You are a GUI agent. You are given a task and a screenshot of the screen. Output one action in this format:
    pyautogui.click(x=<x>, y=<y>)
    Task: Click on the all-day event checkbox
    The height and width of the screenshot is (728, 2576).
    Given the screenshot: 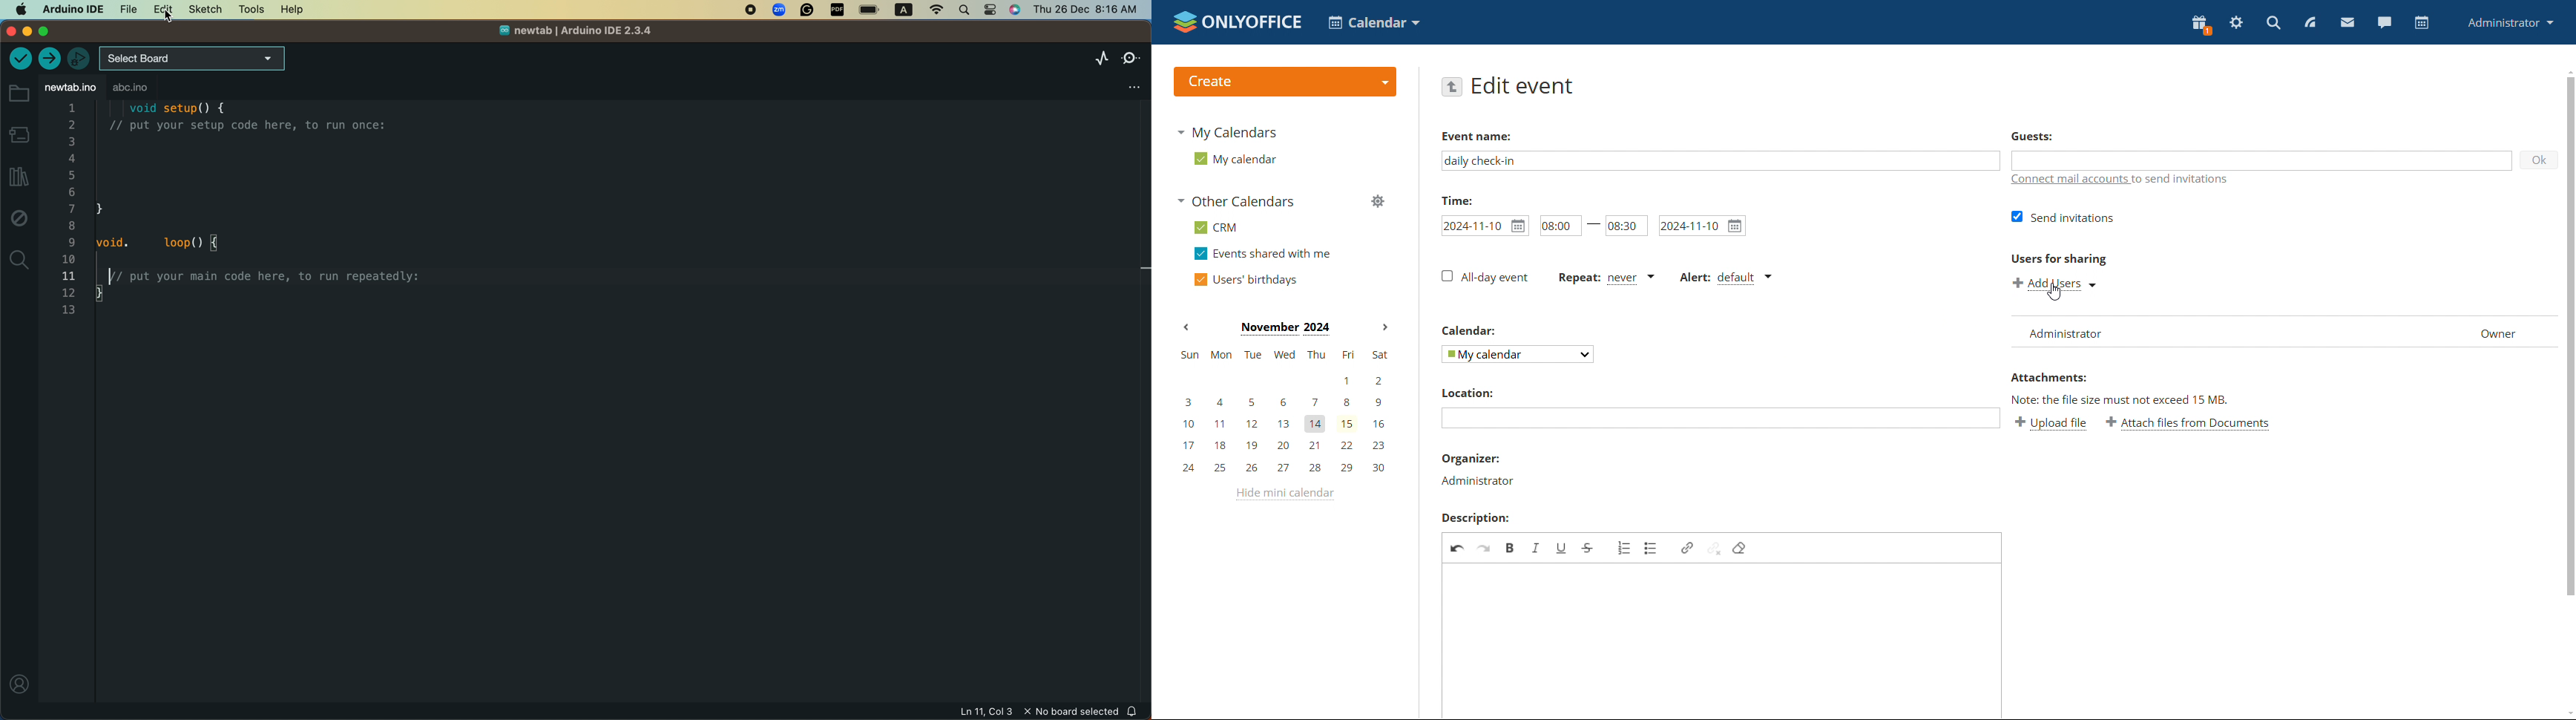 What is the action you would take?
    pyautogui.click(x=1485, y=277)
    